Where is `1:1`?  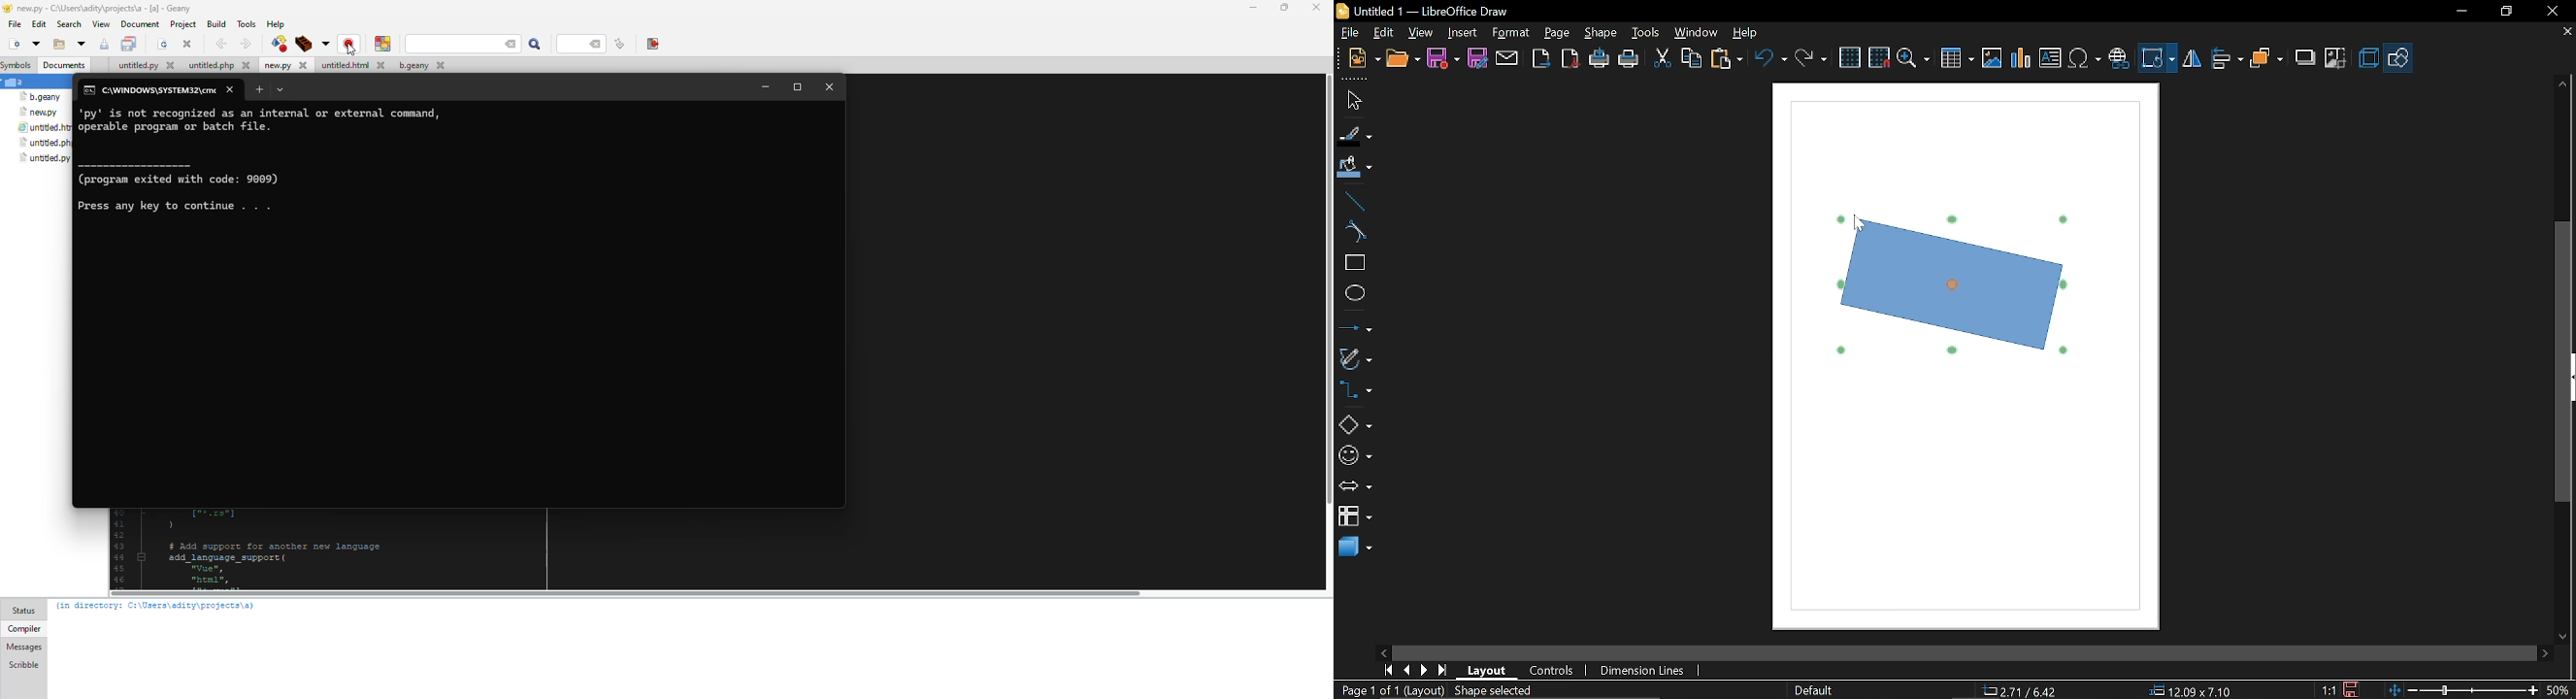
1:1 is located at coordinates (2328, 689).